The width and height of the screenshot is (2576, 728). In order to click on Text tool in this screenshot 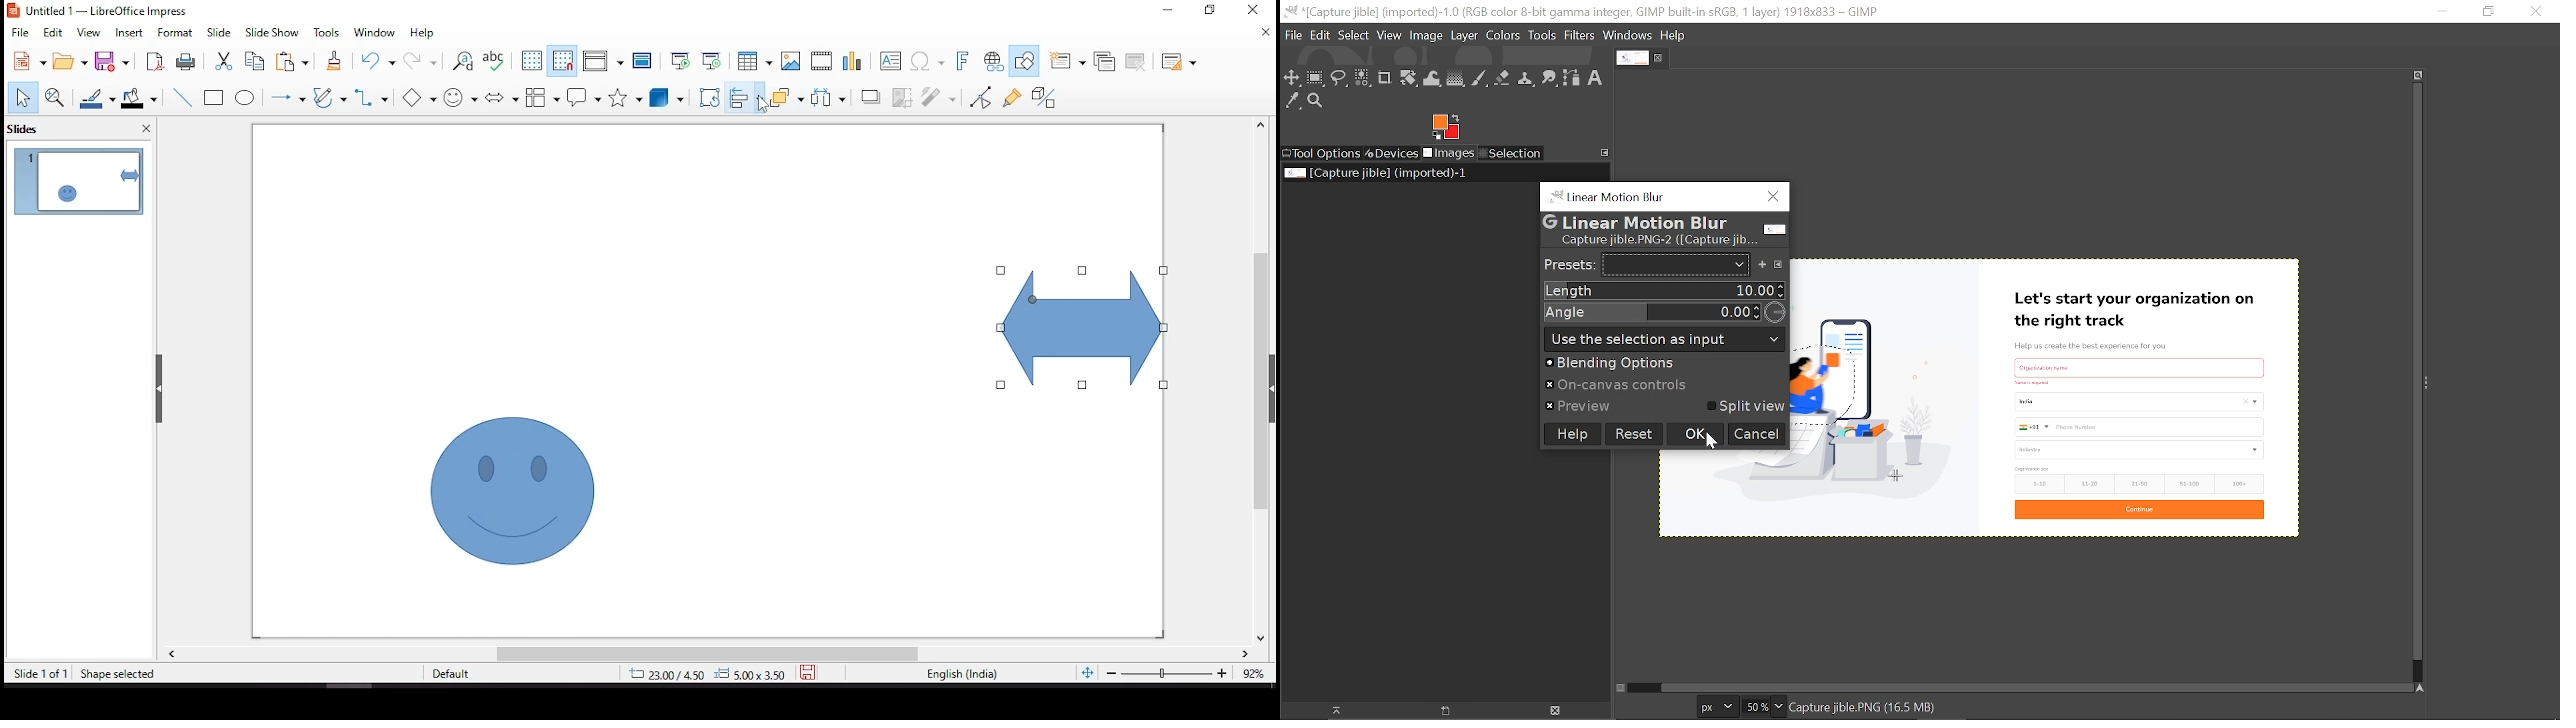, I will do `click(1596, 78)`.